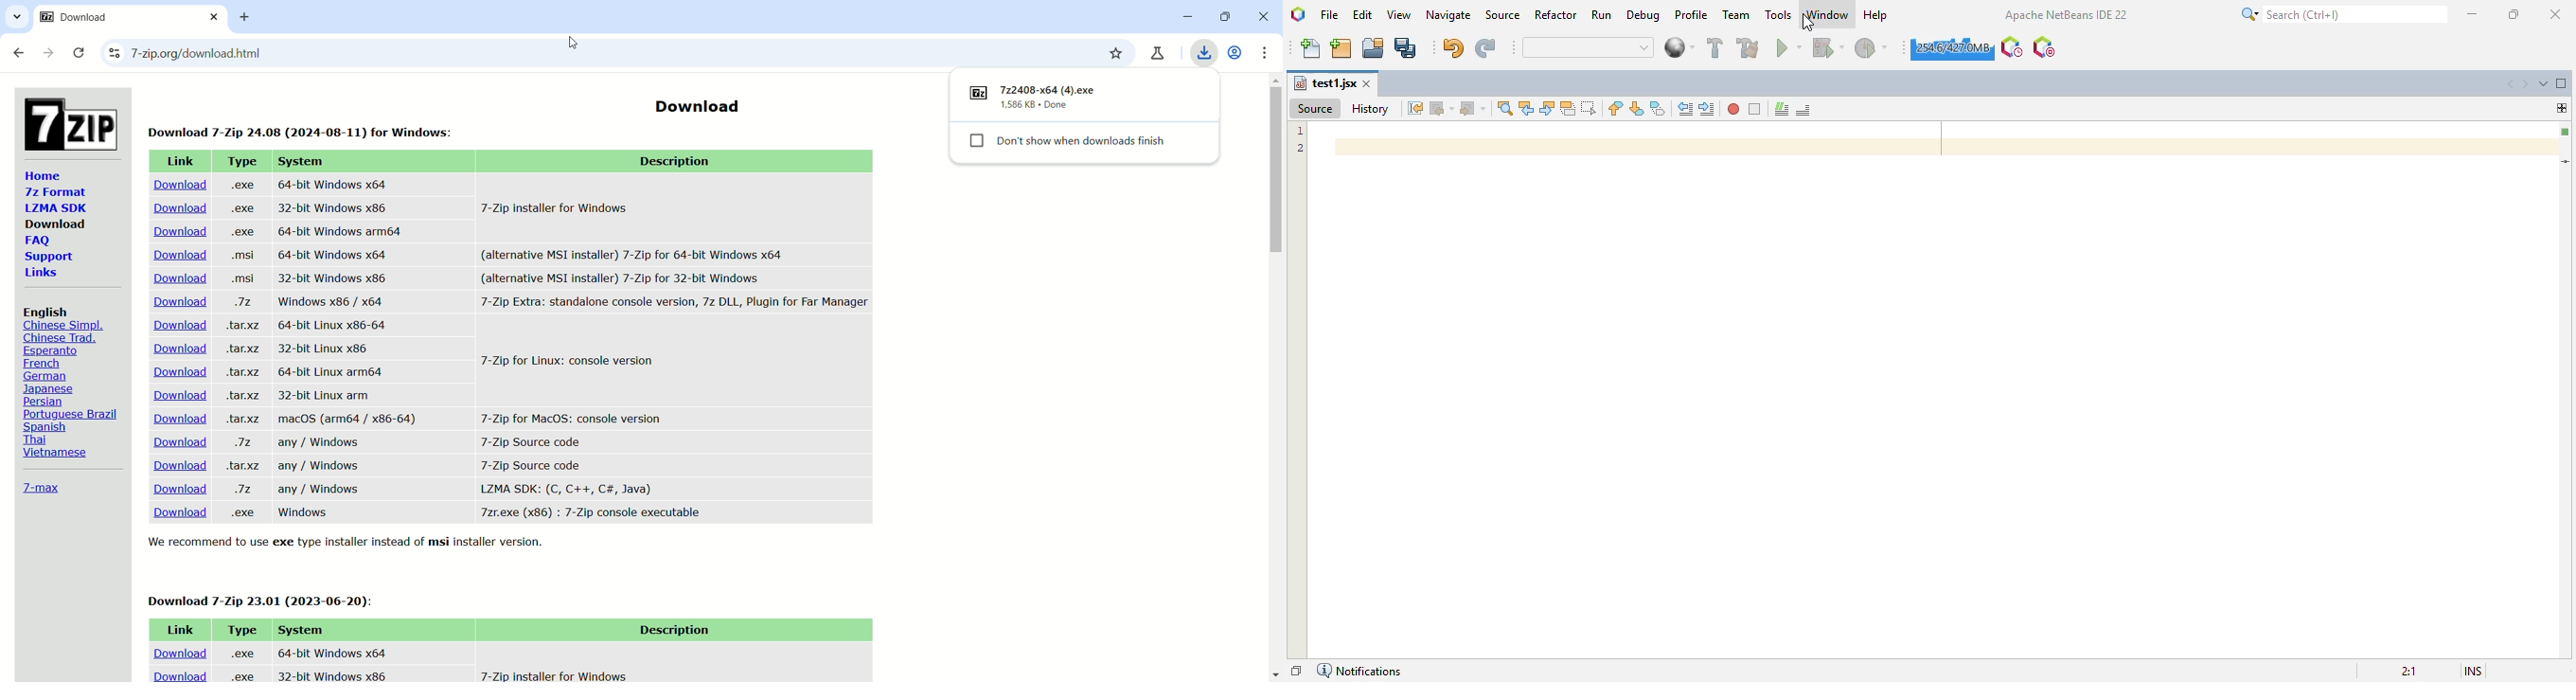  What do you see at coordinates (177, 304) in the screenshot?
I see `Download` at bounding box center [177, 304].